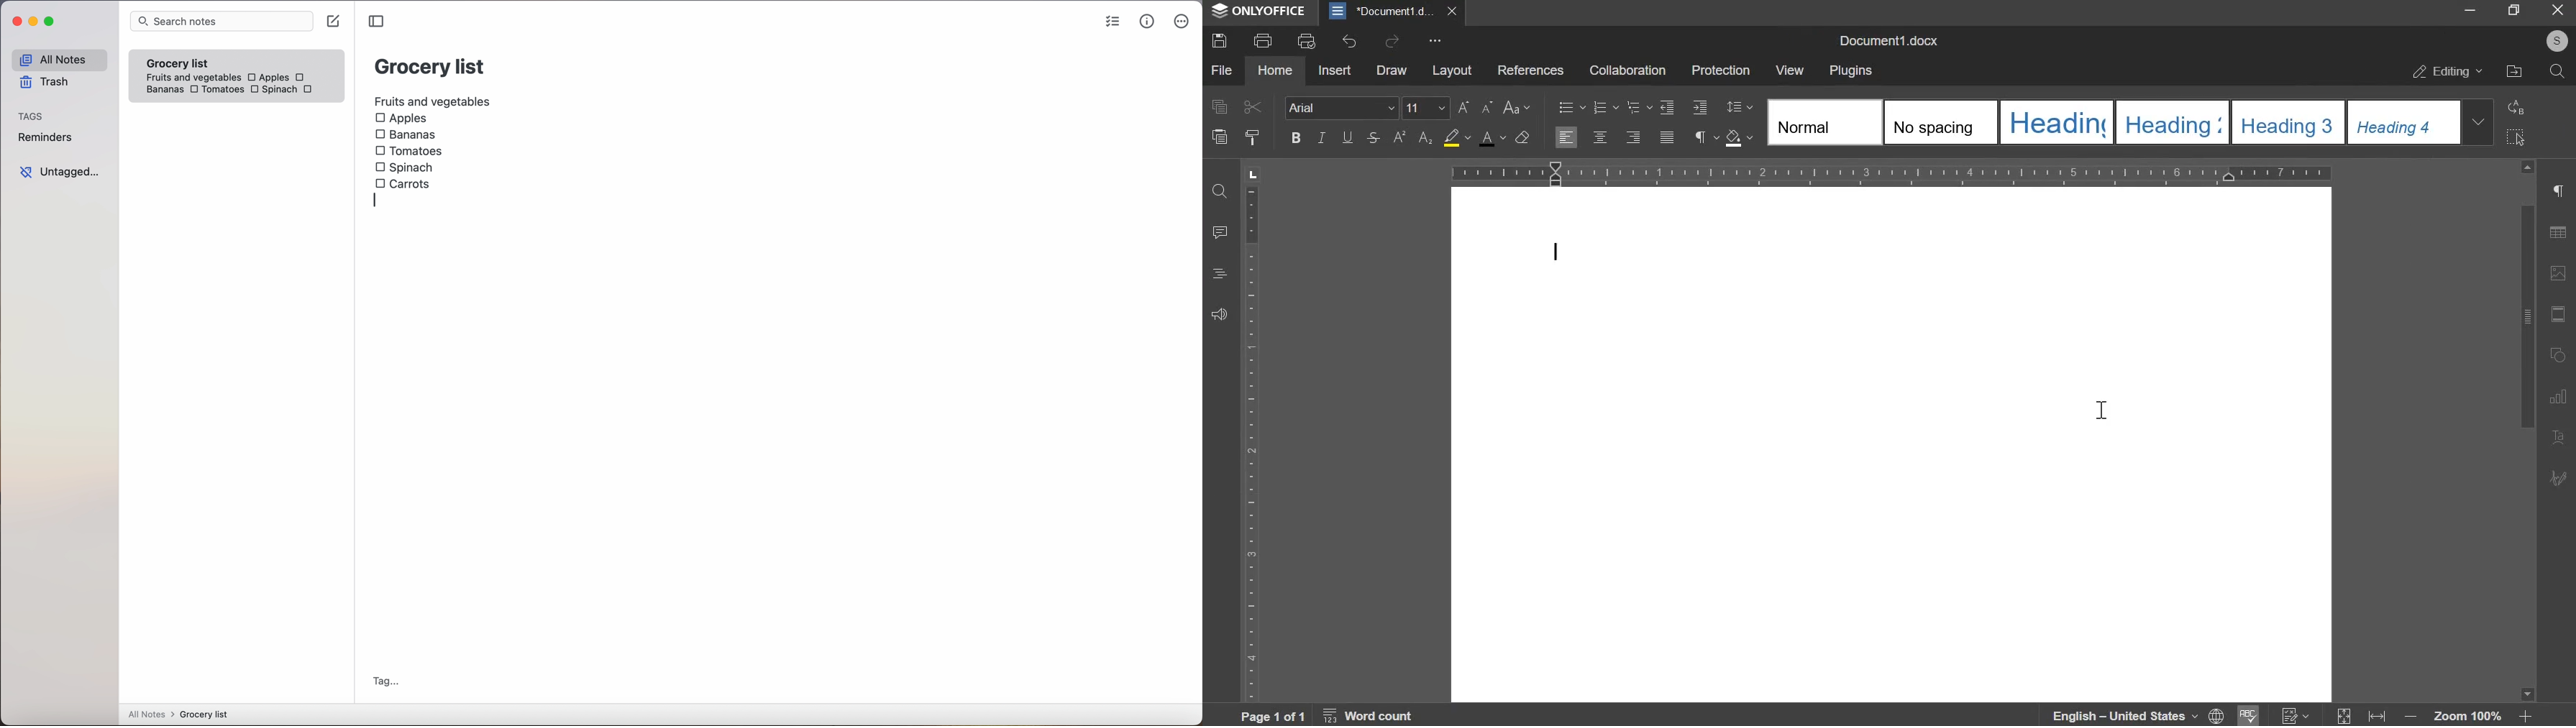 The width and height of the screenshot is (2576, 728). What do you see at coordinates (2481, 123) in the screenshot?
I see `more headings` at bounding box center [2481, 123].